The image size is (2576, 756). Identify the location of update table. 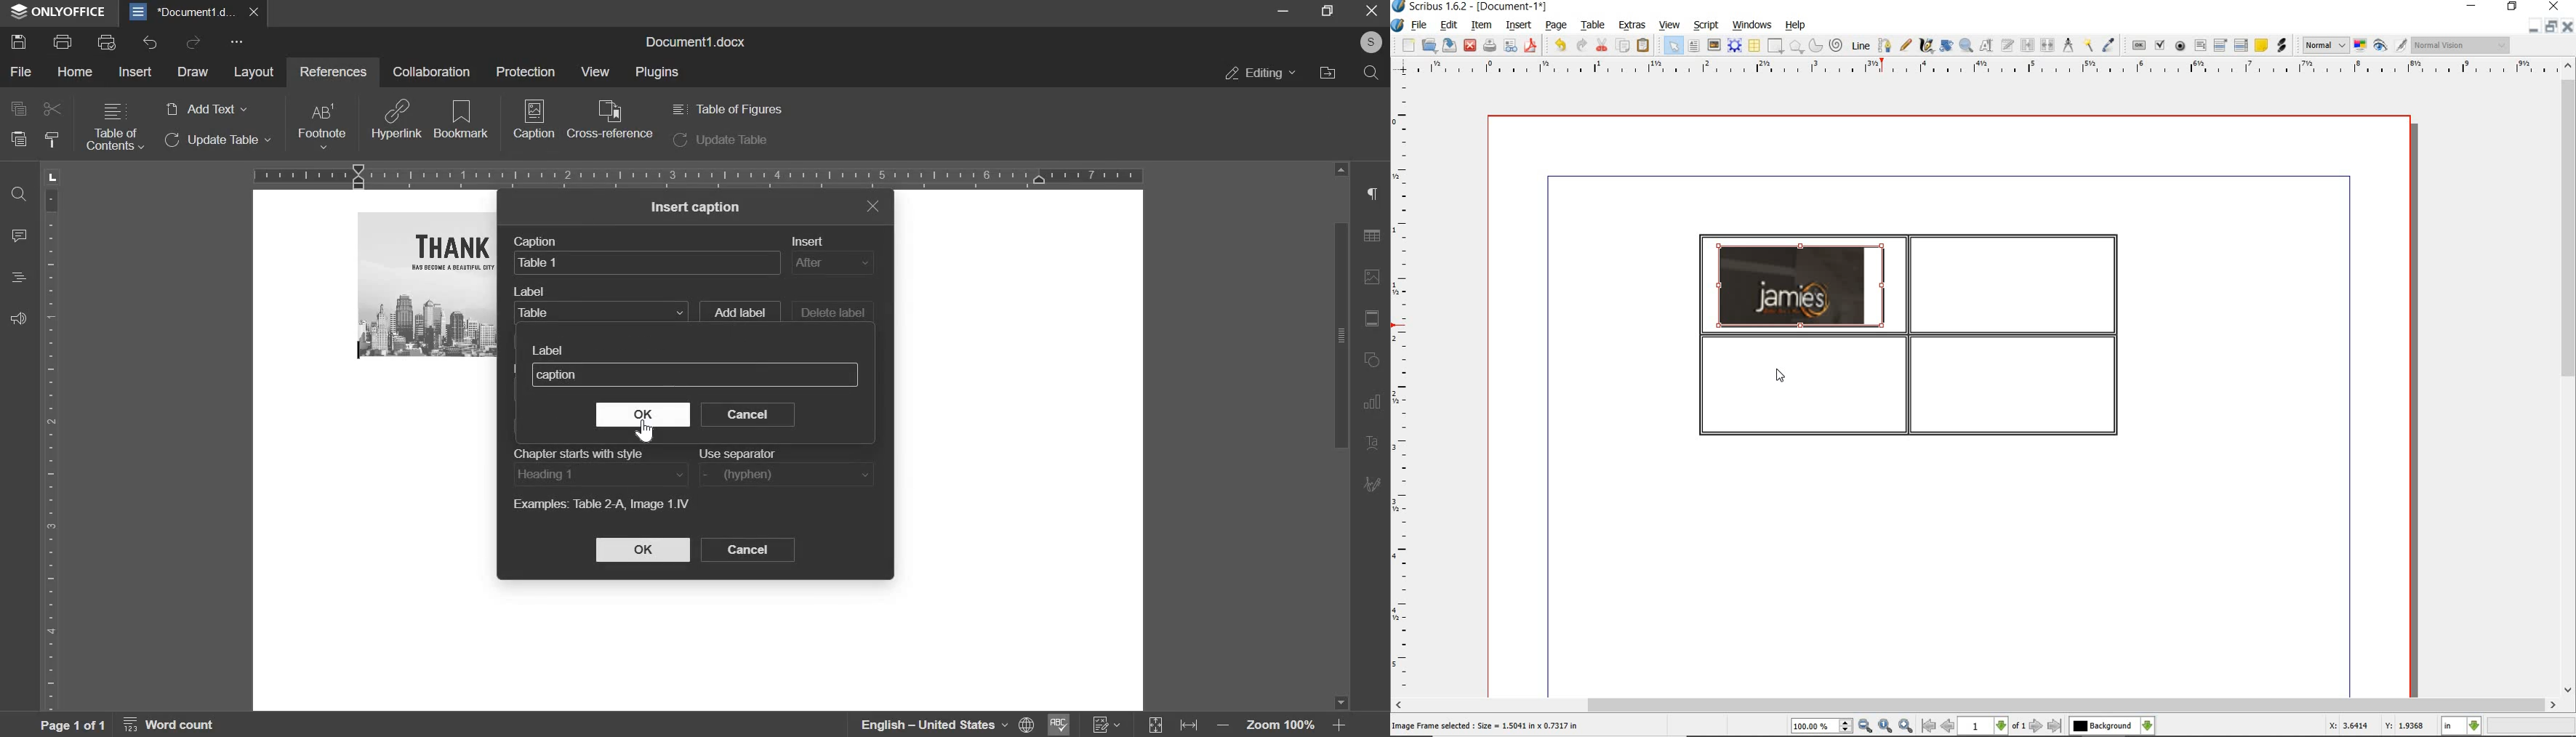
(721, 141).